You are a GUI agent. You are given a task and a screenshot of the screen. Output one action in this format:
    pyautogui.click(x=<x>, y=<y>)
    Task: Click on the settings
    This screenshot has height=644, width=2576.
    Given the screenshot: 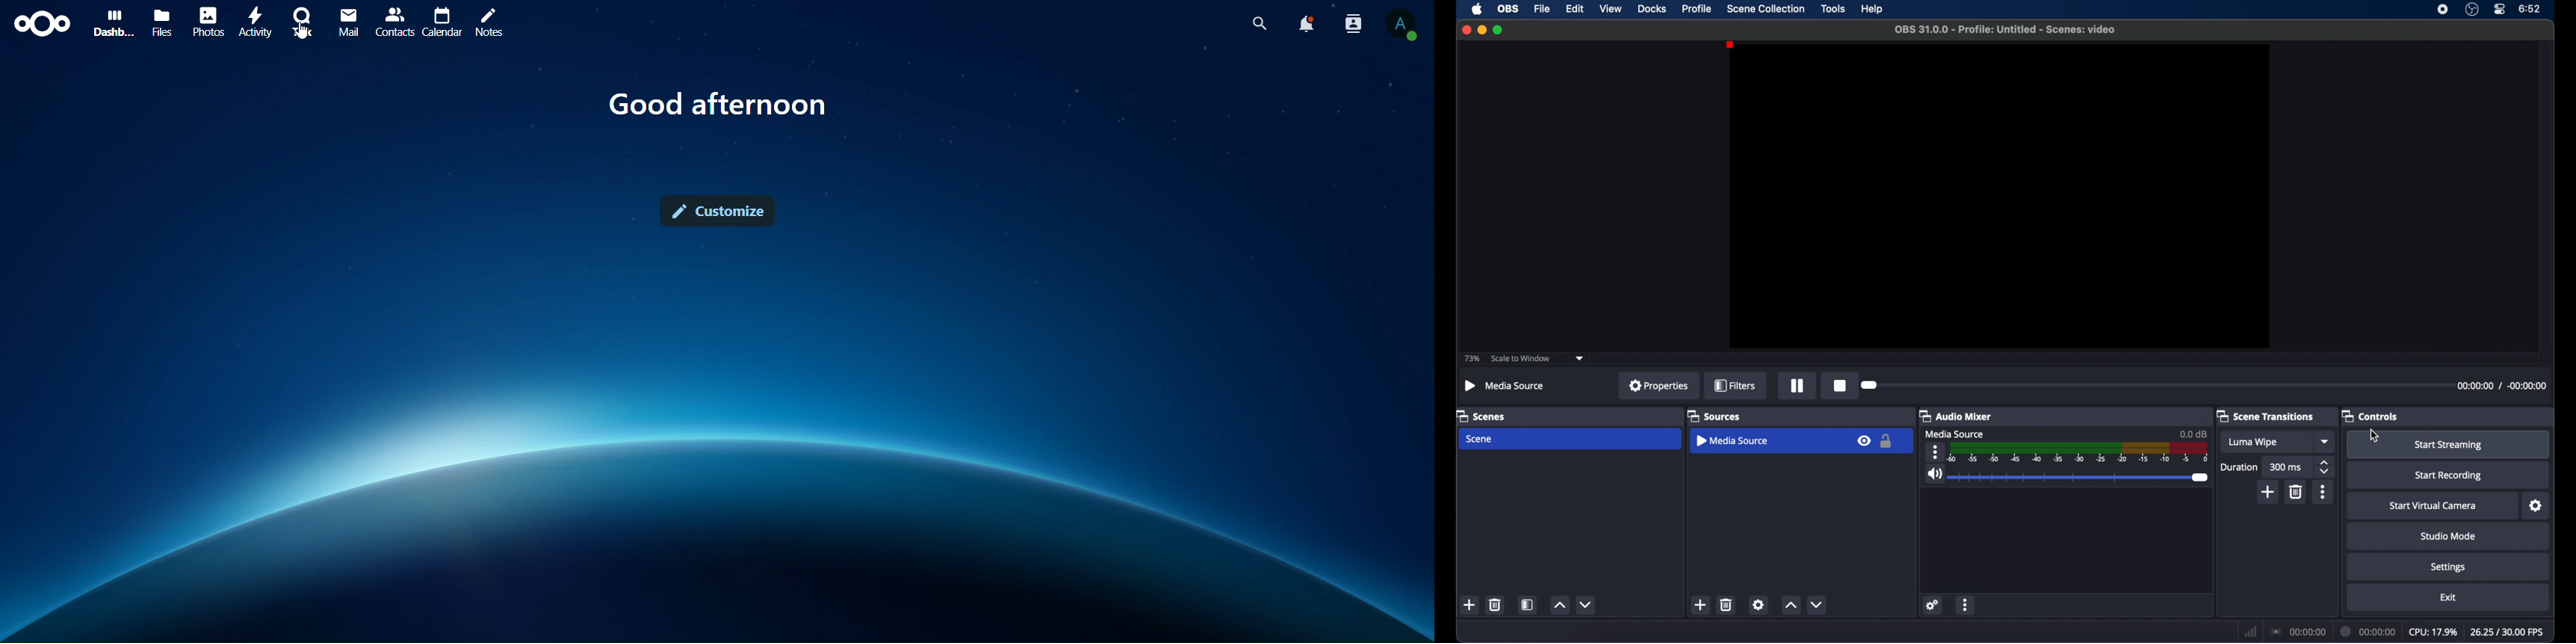 What is the action you would take?
    pyautogui.click(x=2448, y=567)
    